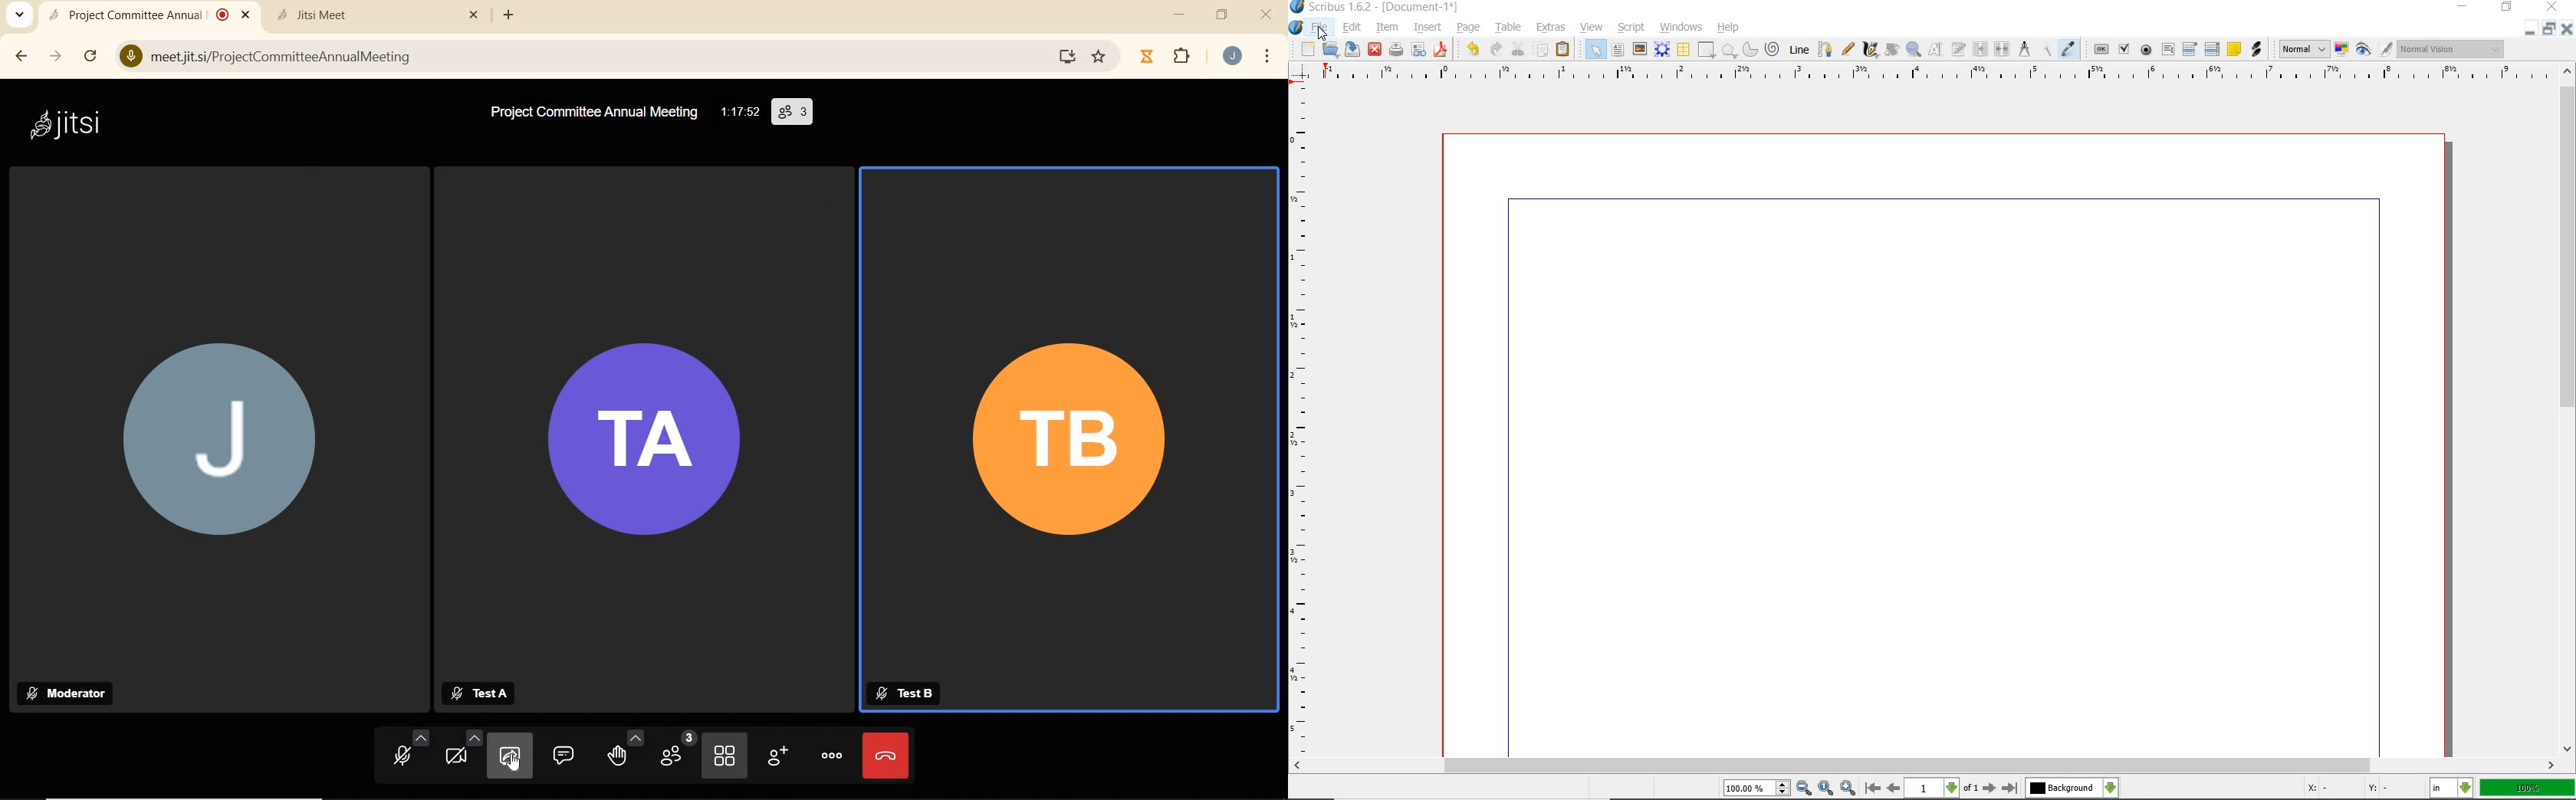 This screenshot has width=2576, height=812. Describe the element at coordinates (1323, 35) in the screenshot. I see `cursor` at that location.